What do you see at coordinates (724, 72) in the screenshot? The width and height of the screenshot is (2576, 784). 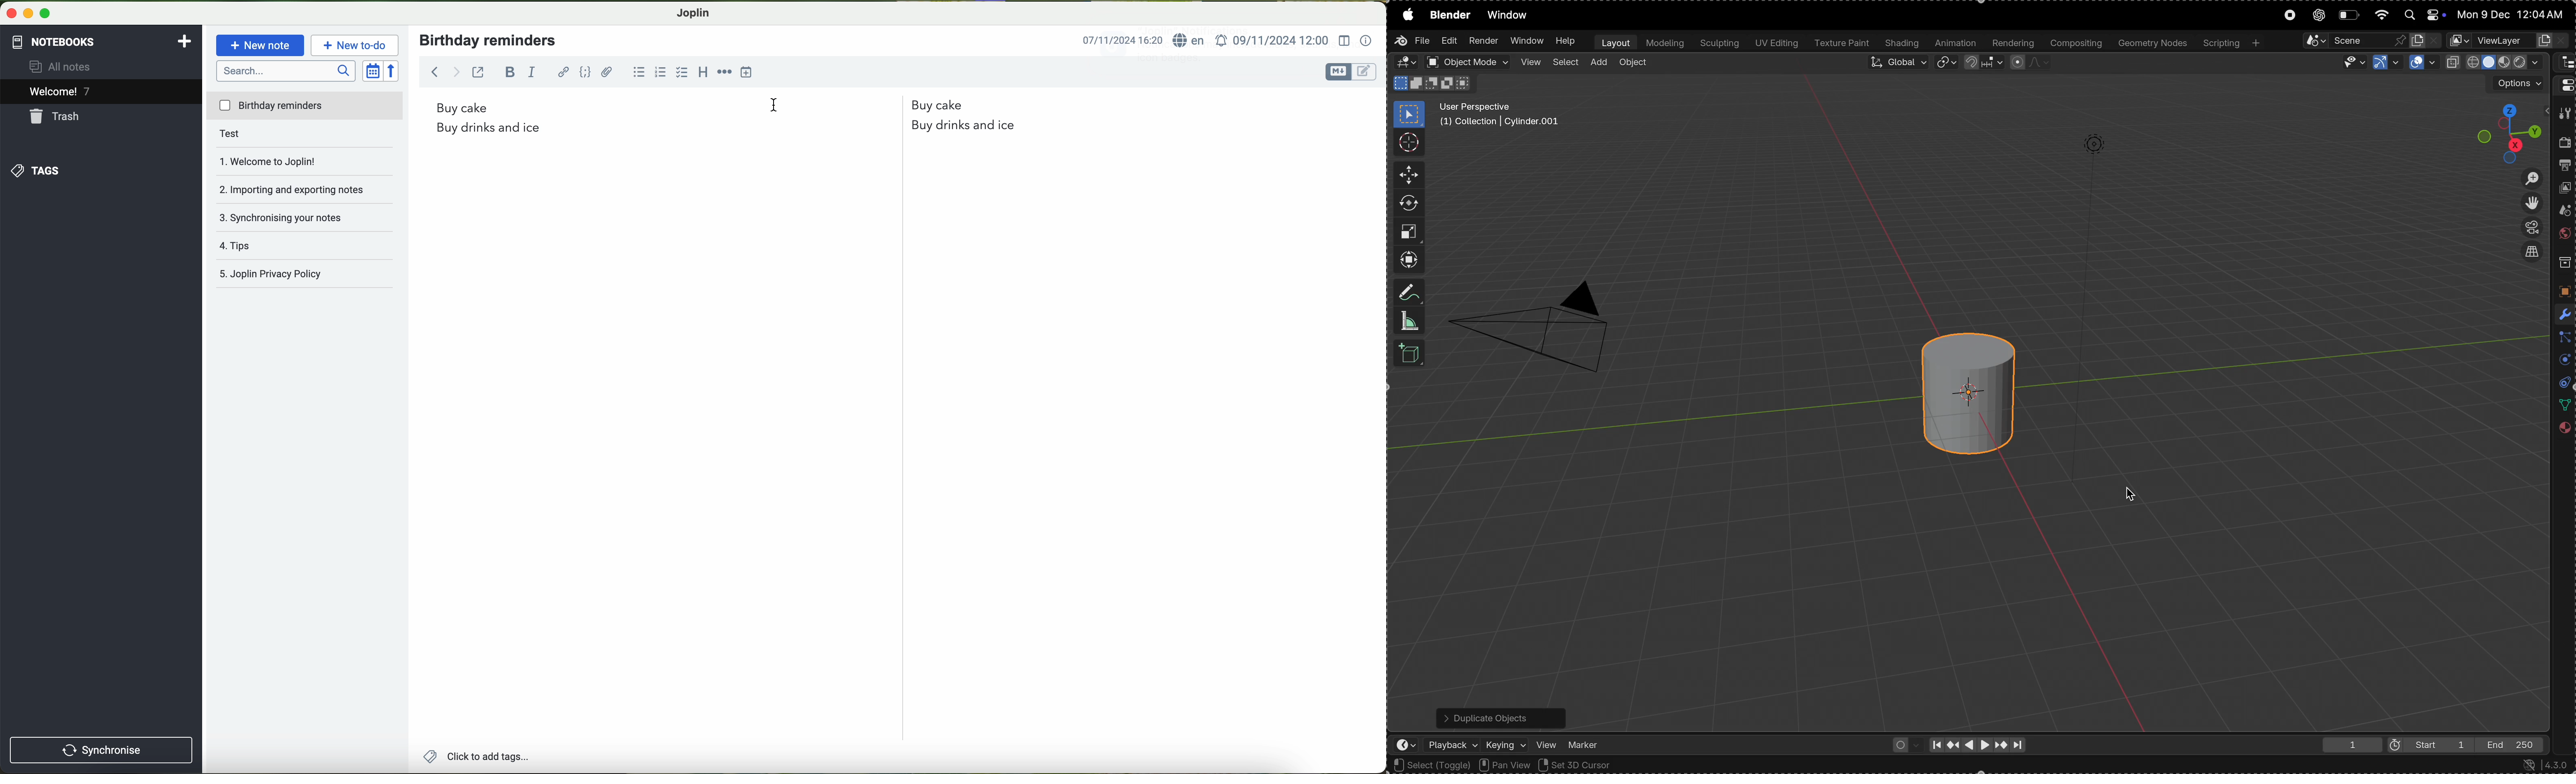 I see `horizontal rule` at bounding box center [724, 72].